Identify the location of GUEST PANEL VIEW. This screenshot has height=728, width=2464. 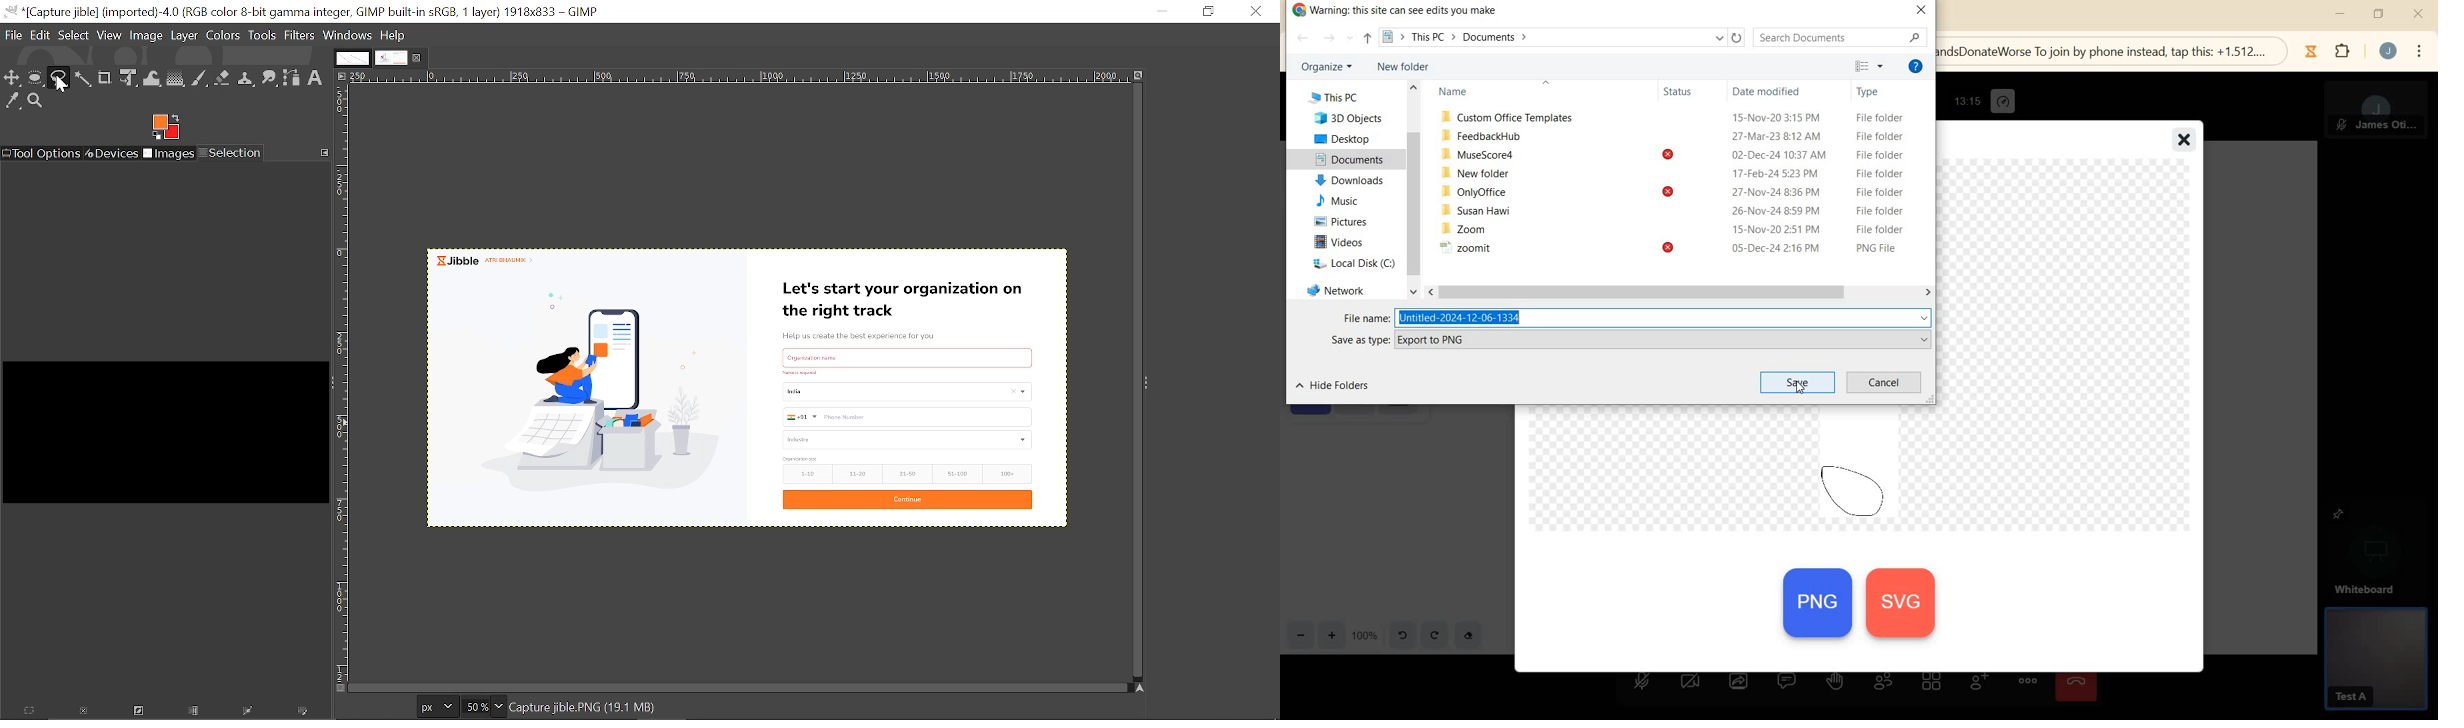
(2376, 662).